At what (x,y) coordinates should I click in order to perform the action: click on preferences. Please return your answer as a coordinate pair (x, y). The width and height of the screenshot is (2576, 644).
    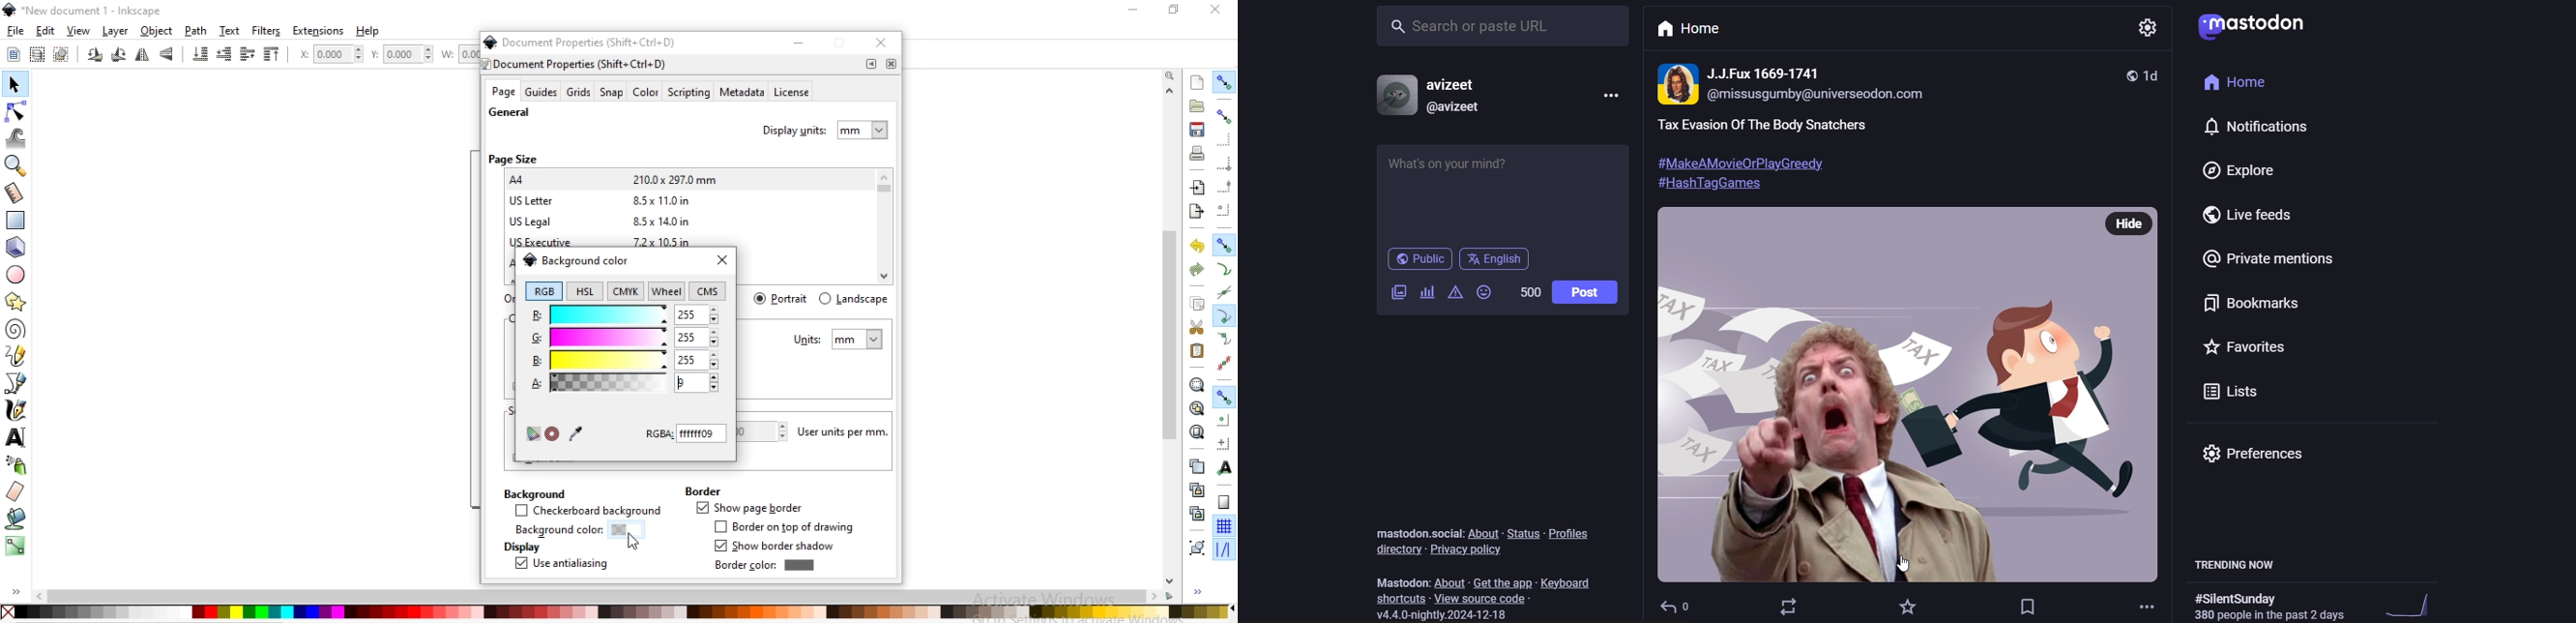
    Looking at the image, I should click on (2264, 453).